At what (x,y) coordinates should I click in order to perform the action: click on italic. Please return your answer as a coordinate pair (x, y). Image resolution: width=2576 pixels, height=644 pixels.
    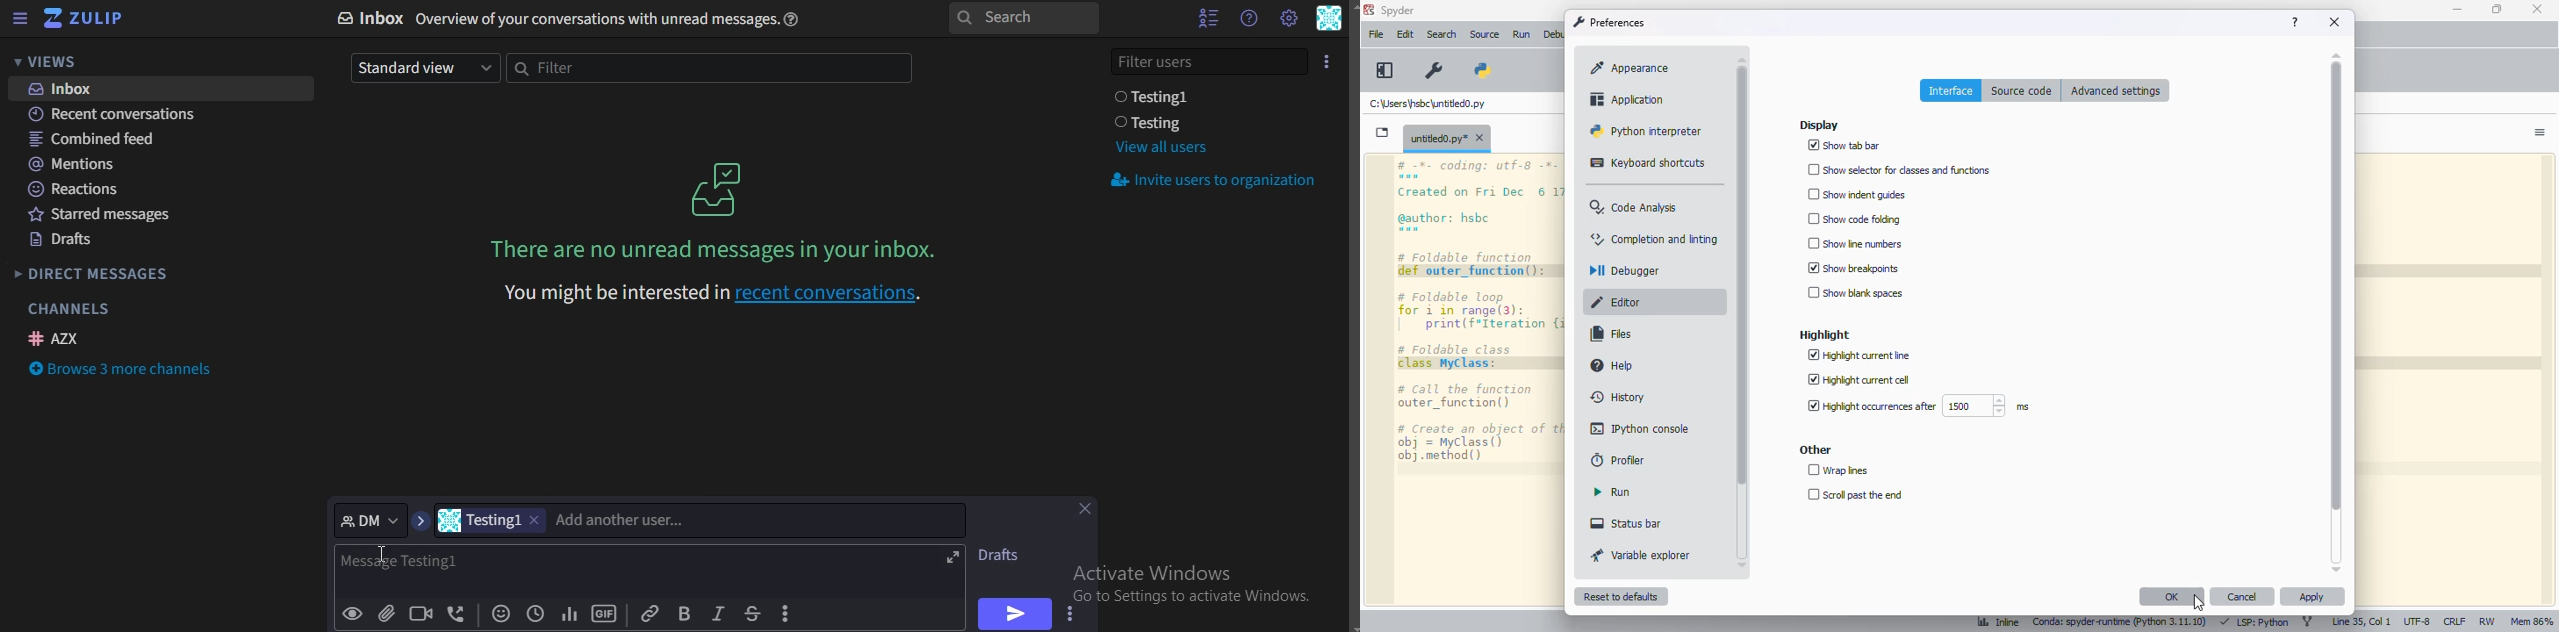
    Looking at the image, I should click on (717, 614).